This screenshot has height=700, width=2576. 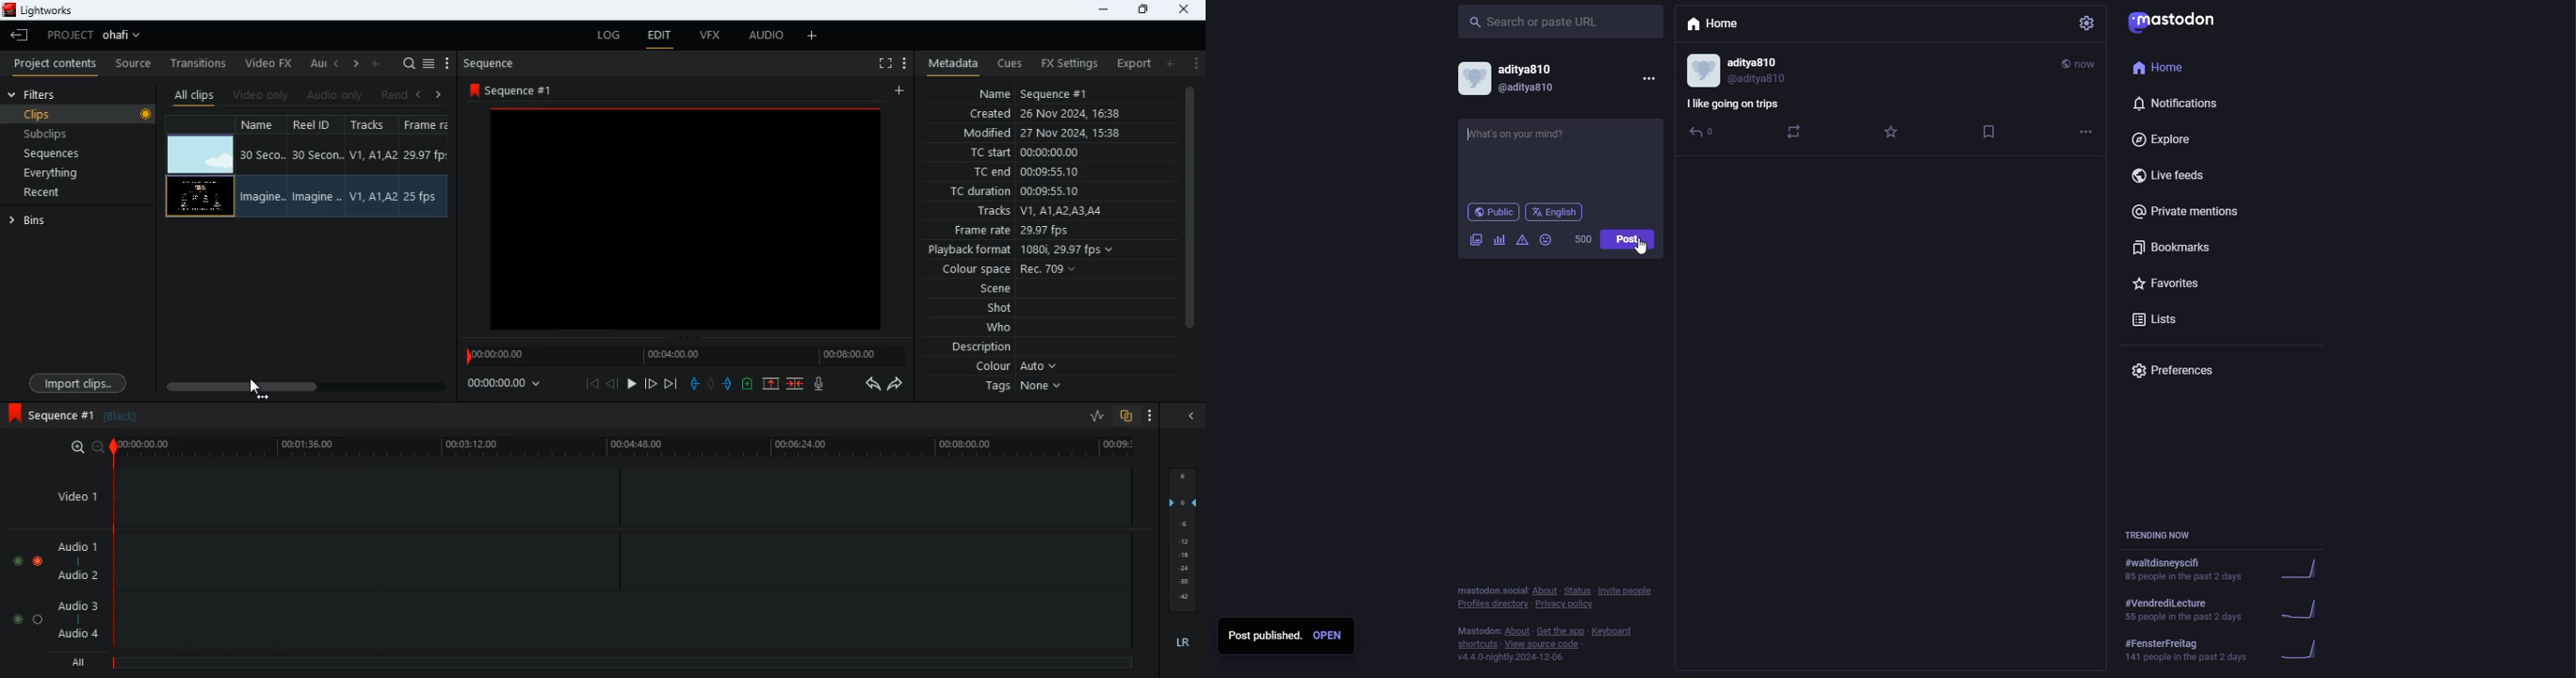 What do you see at coordinates (602, 38) in the screenshot?
I see `log` at bounding box center [602, 38].